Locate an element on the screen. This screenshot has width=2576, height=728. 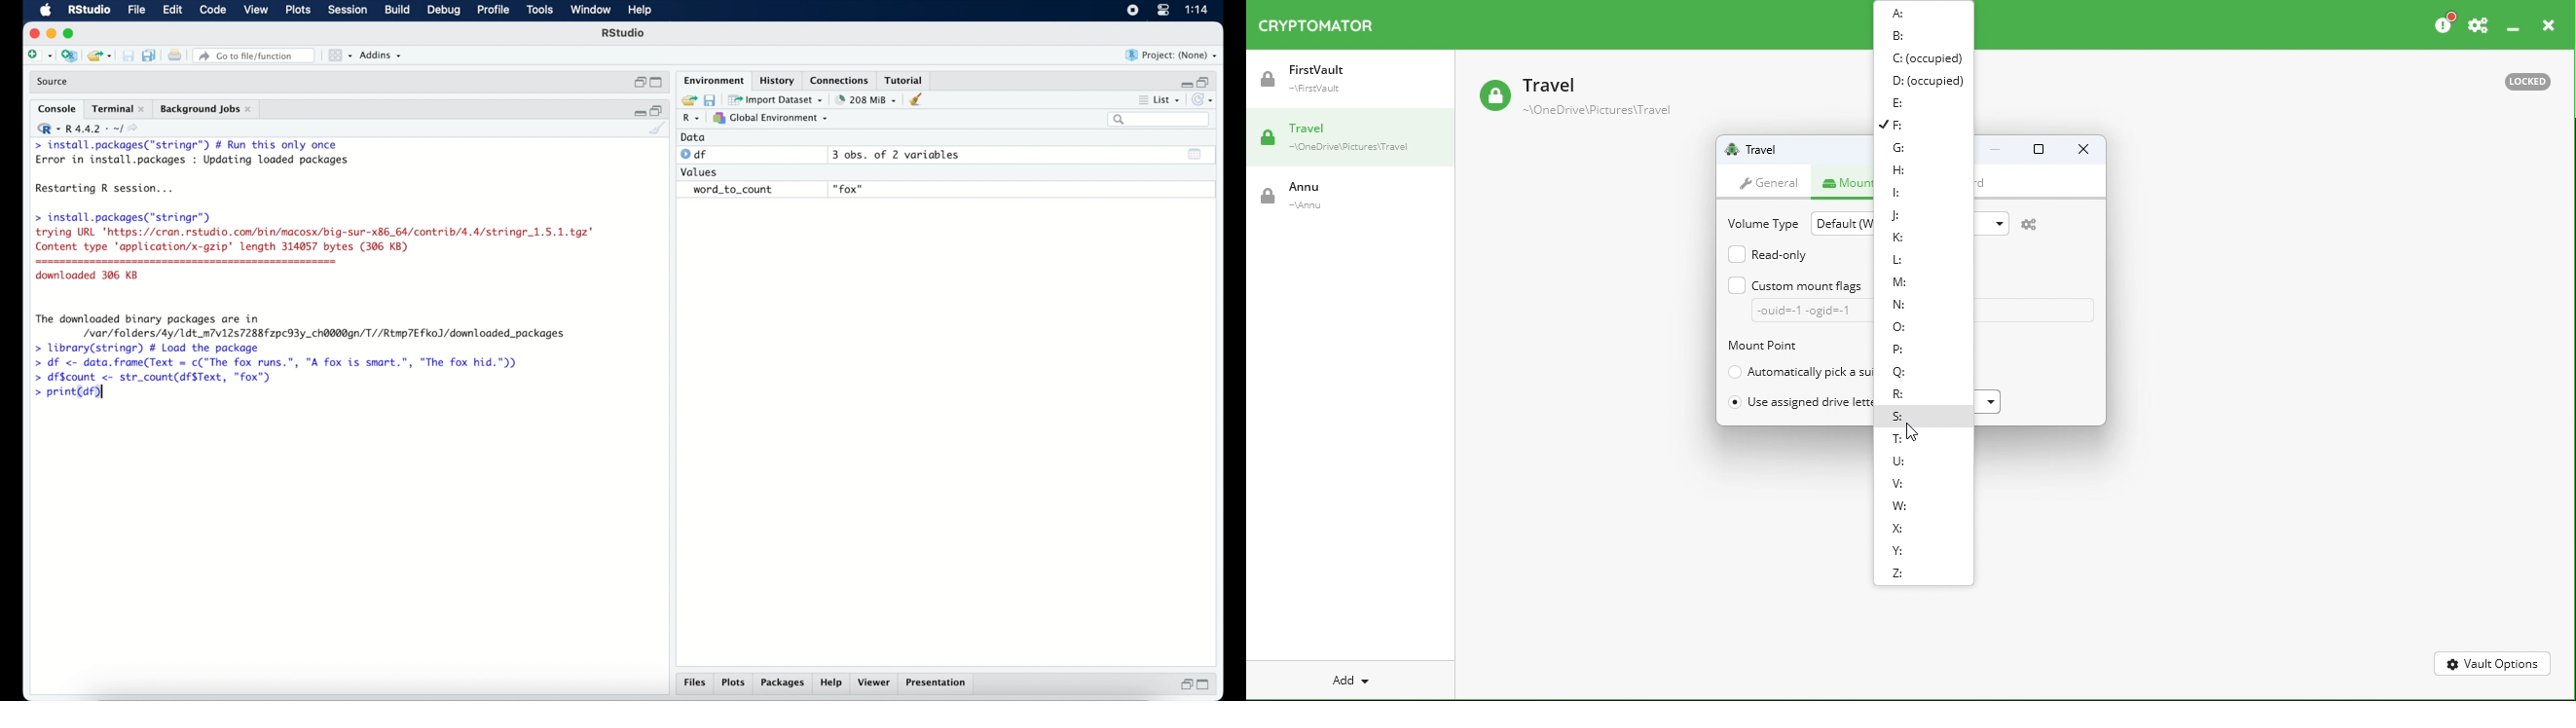
FirstVault is located at coordinates (1353, 86).